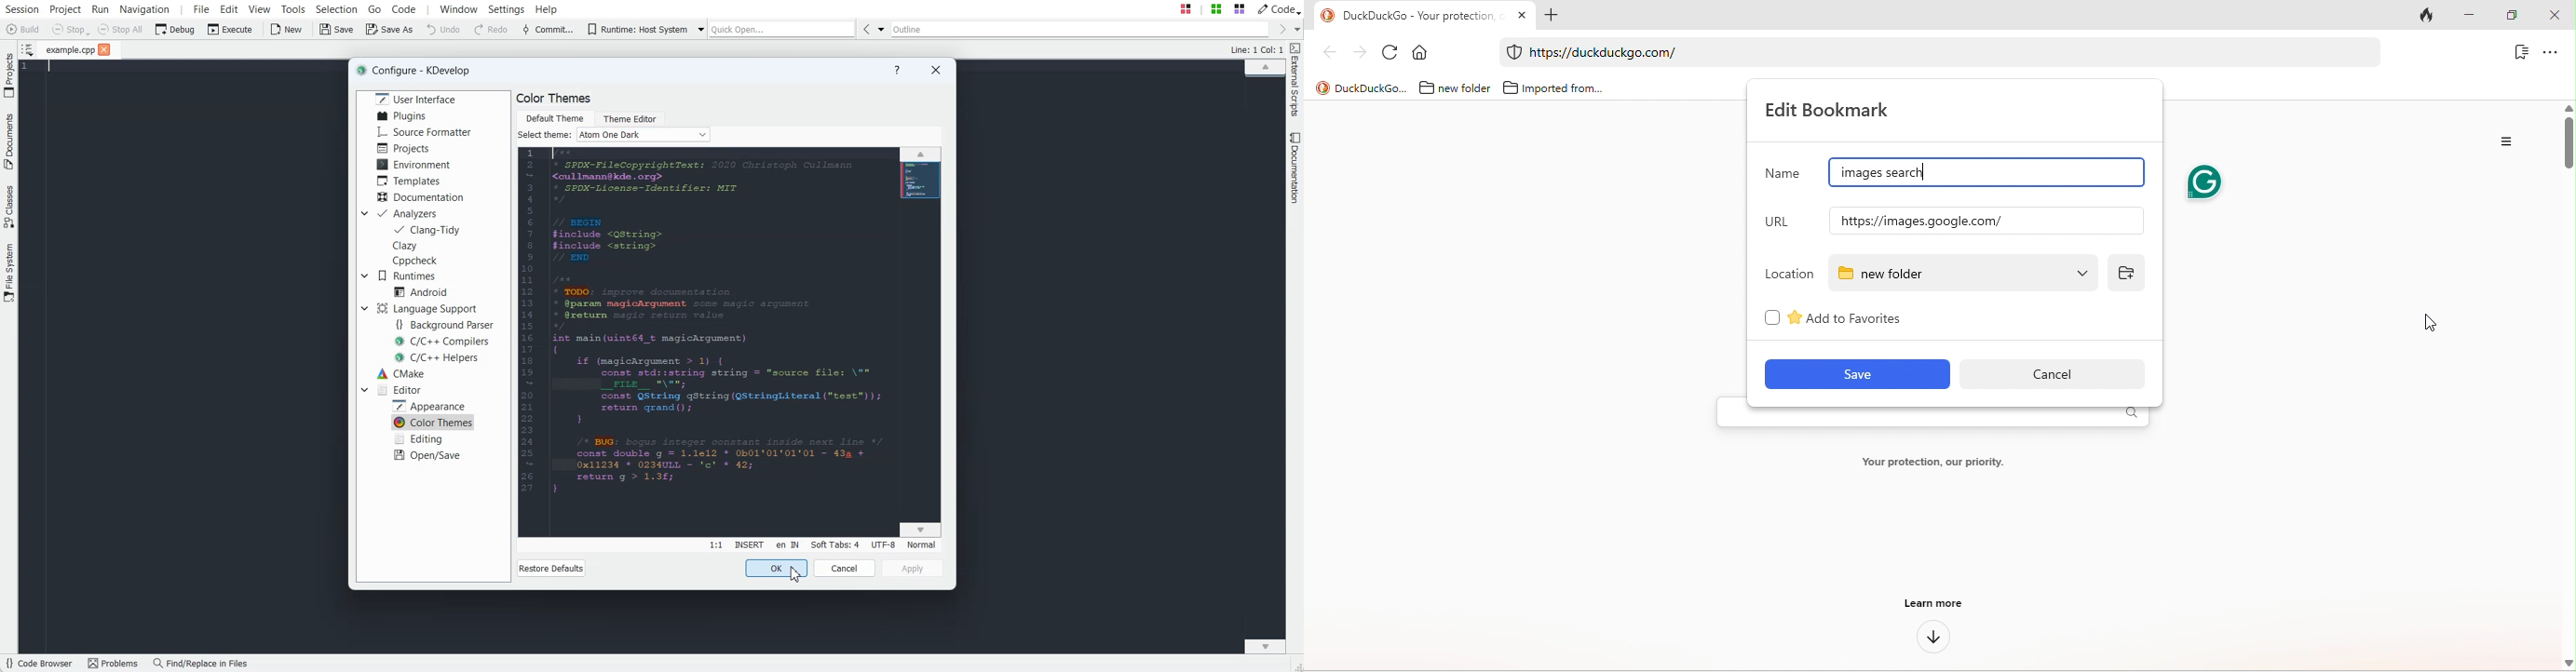  What do you see at coordinates (1825, 110) in the screenshot?
I see `edit bookmark` at bounding box center [1825, 110].